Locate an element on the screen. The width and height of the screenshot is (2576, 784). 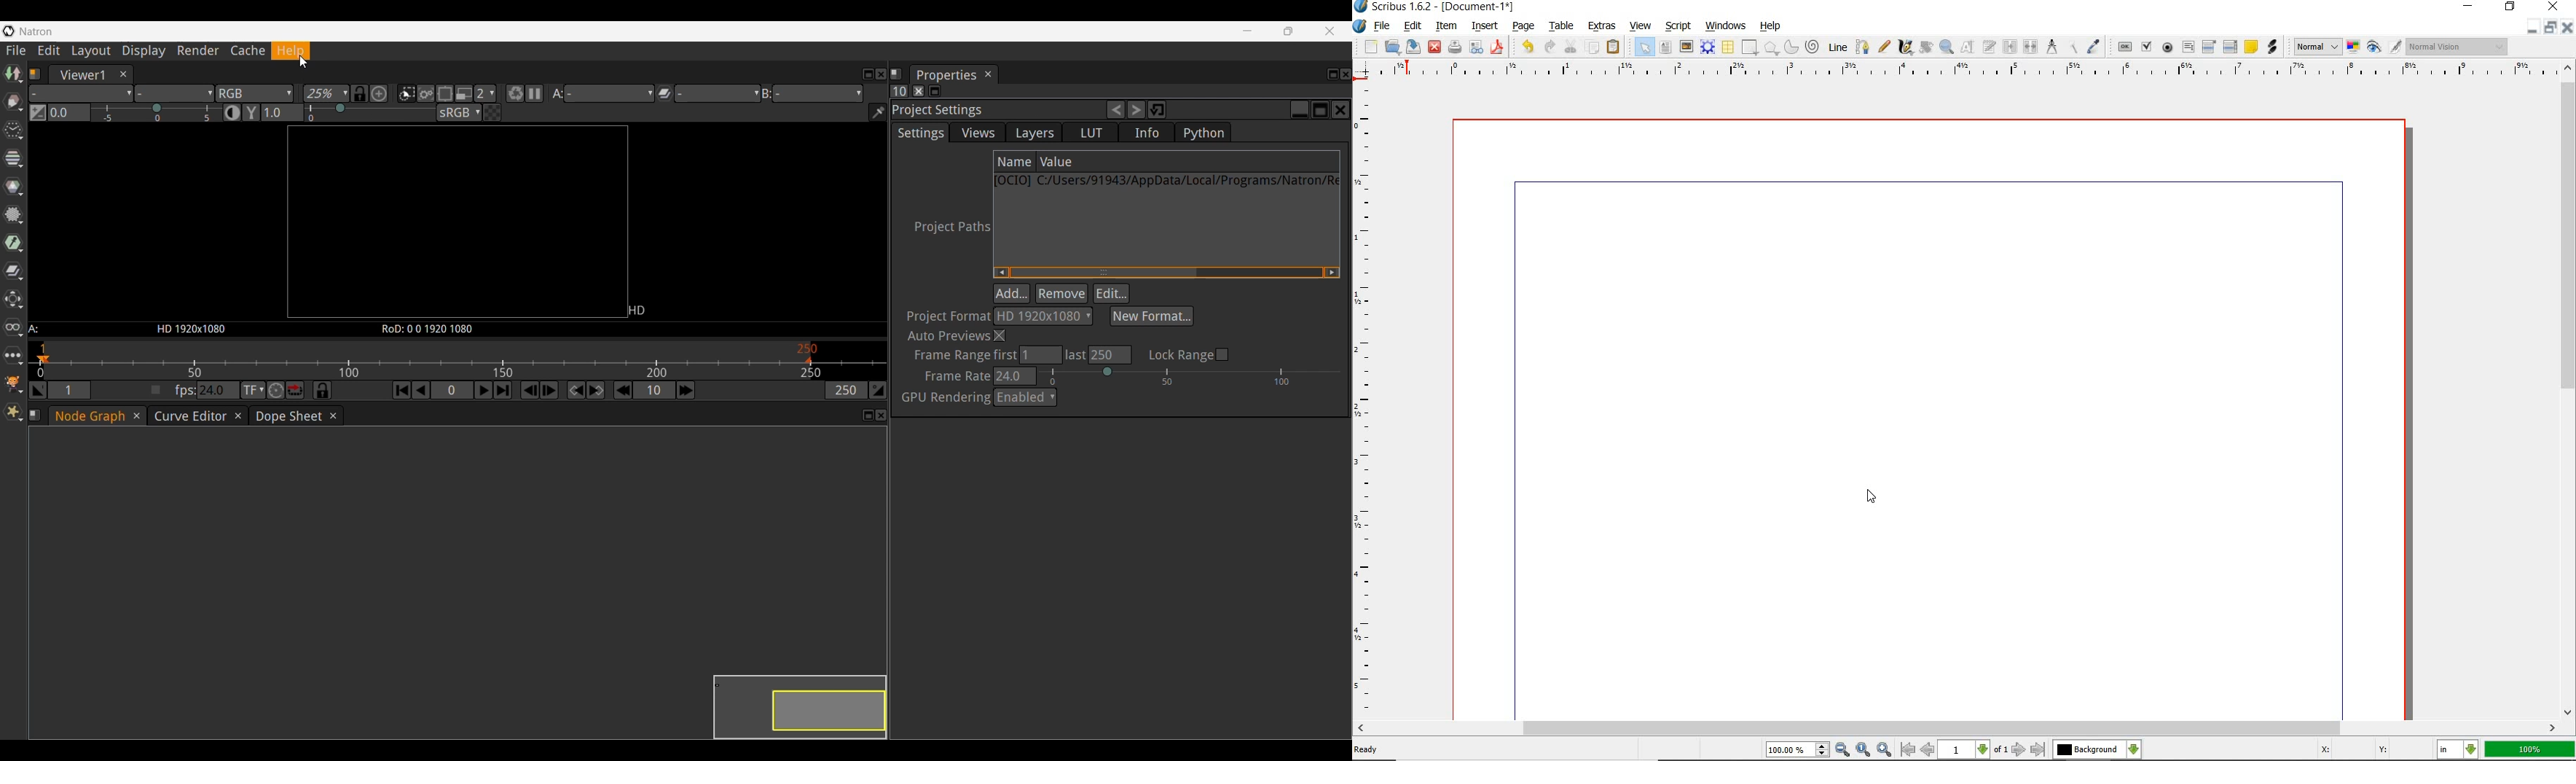
Playback in pointer is located at coordinates (43, 359).